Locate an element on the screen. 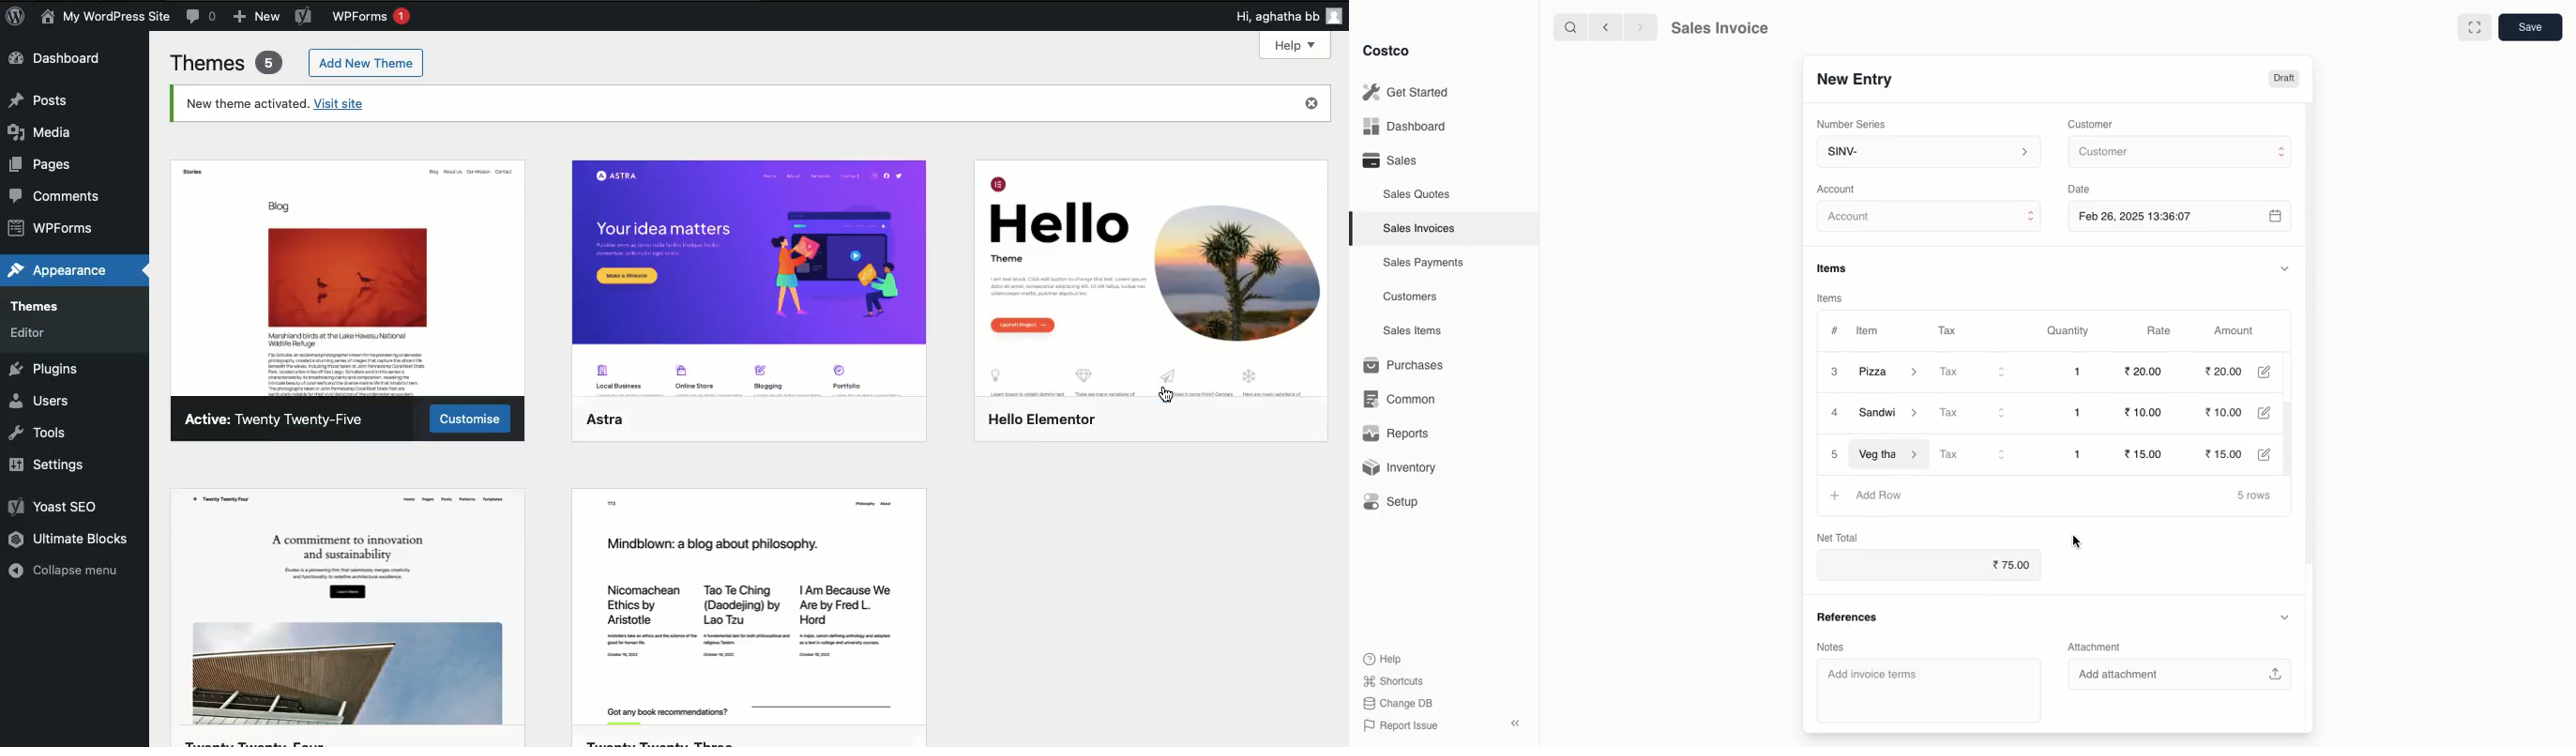 This screenshot has height=756, width=2576. Customer is located at coordinates (2178, 153).